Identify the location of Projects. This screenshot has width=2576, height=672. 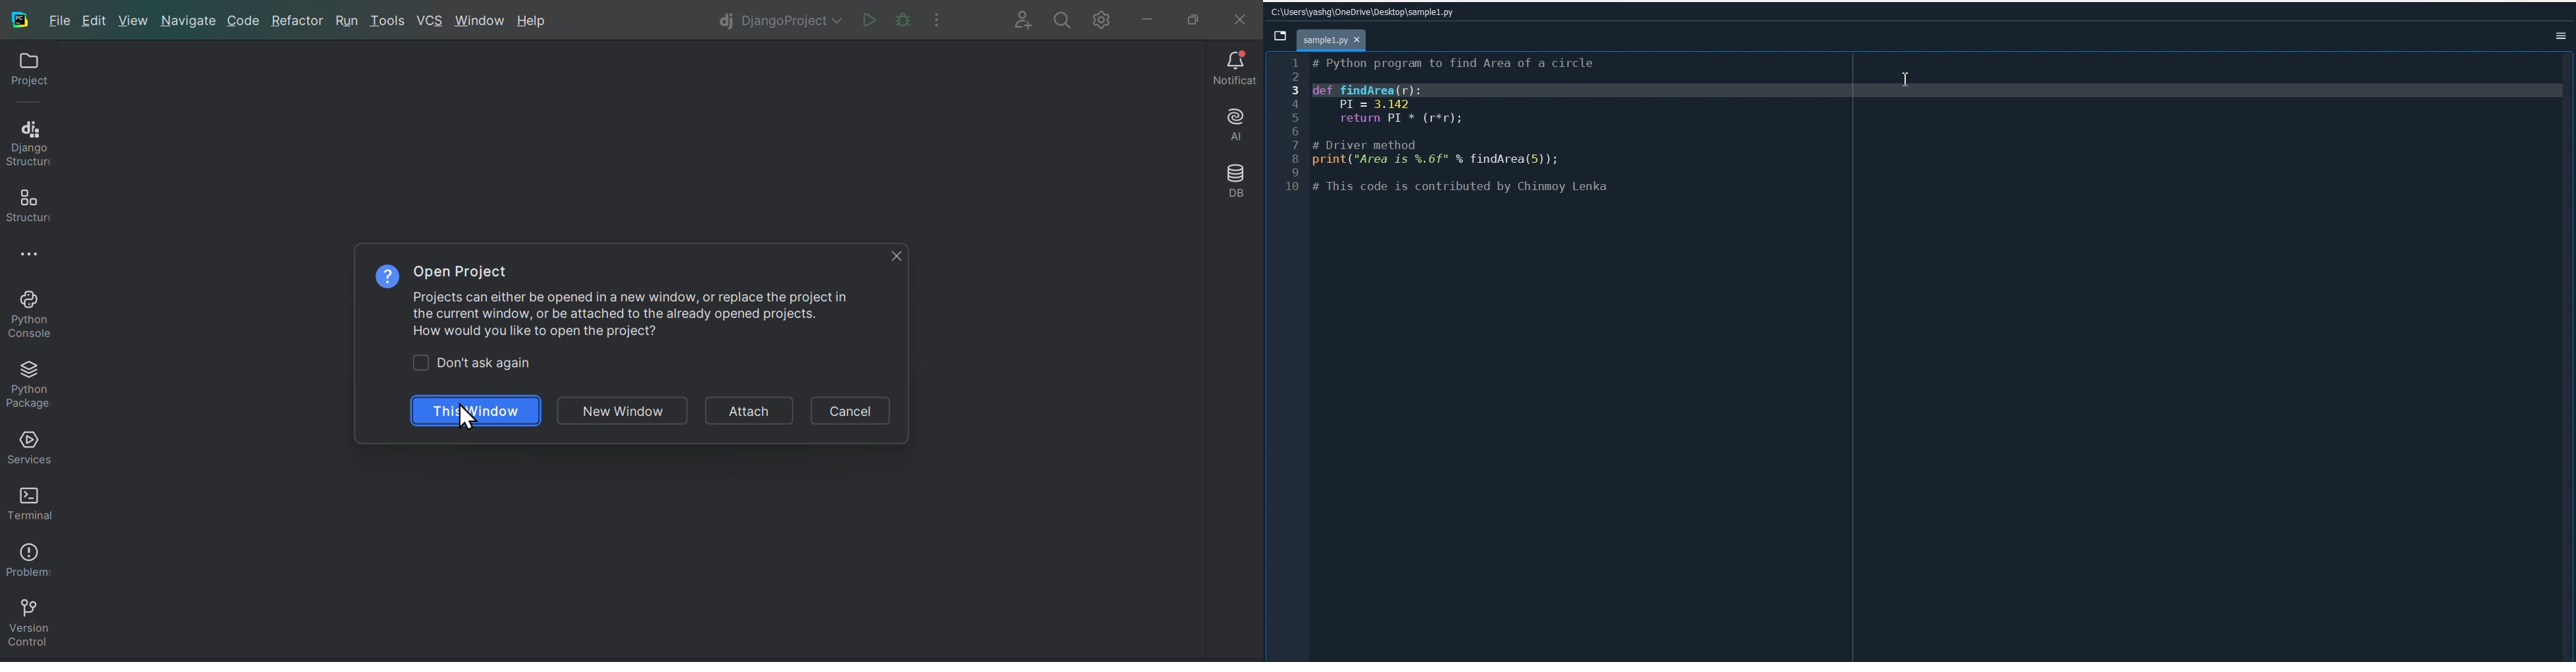
(24, 73).